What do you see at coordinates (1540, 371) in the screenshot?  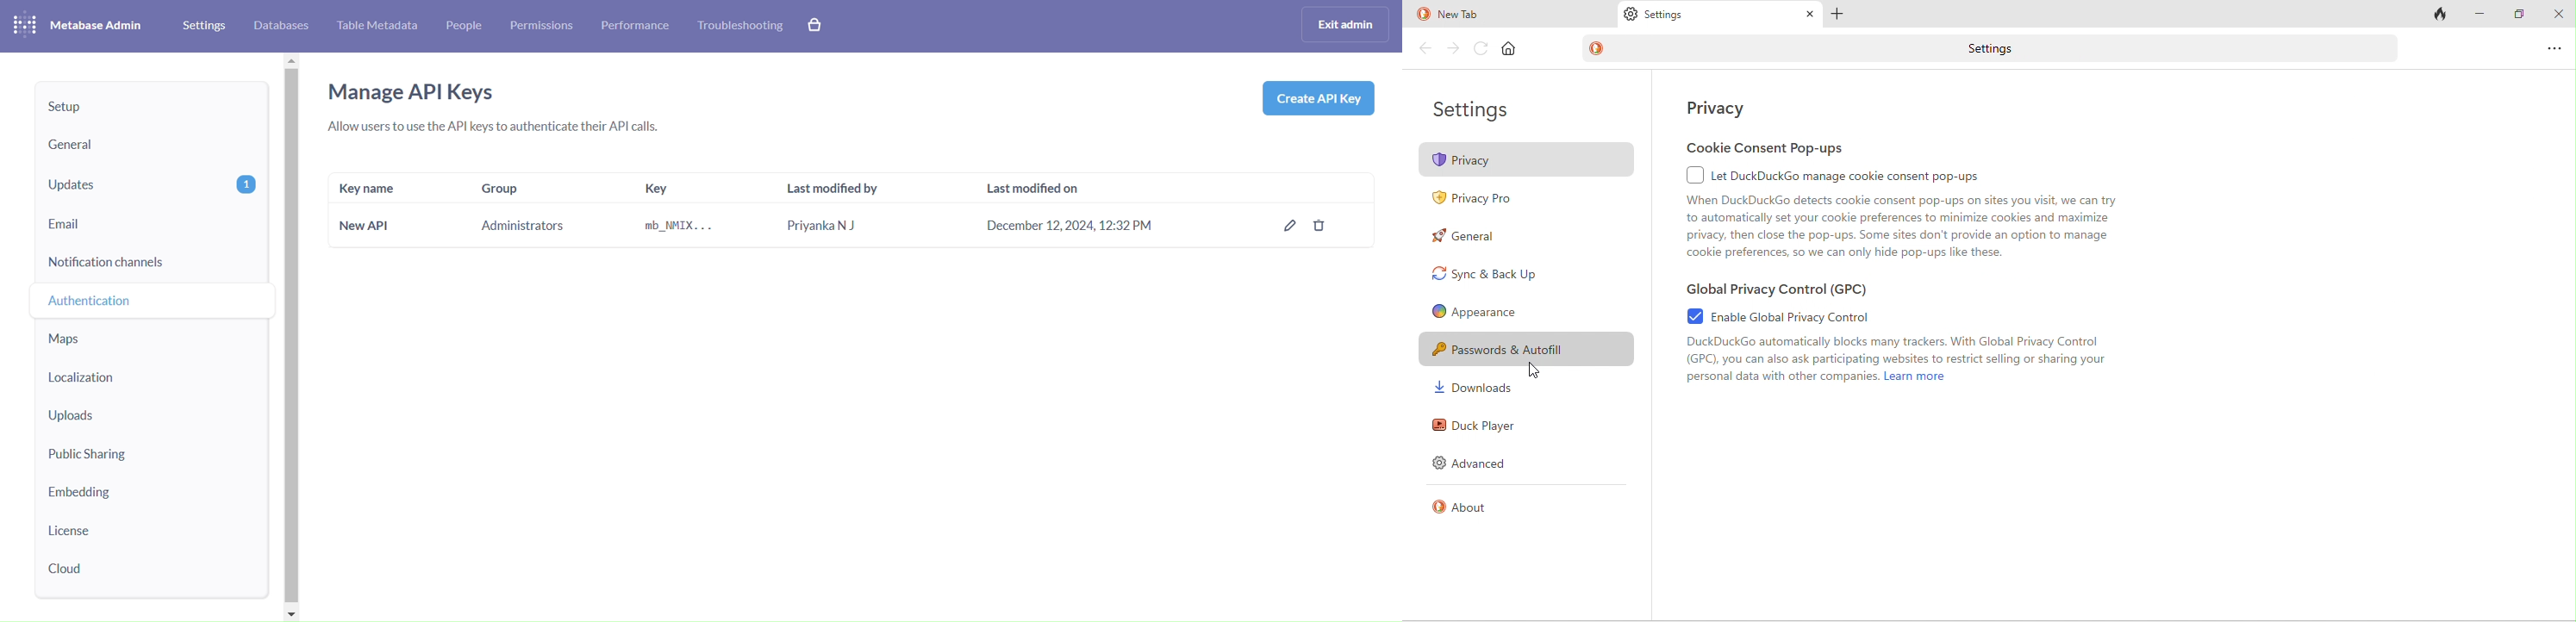 I see `cursor movement` at bounding box center [1540, 371].